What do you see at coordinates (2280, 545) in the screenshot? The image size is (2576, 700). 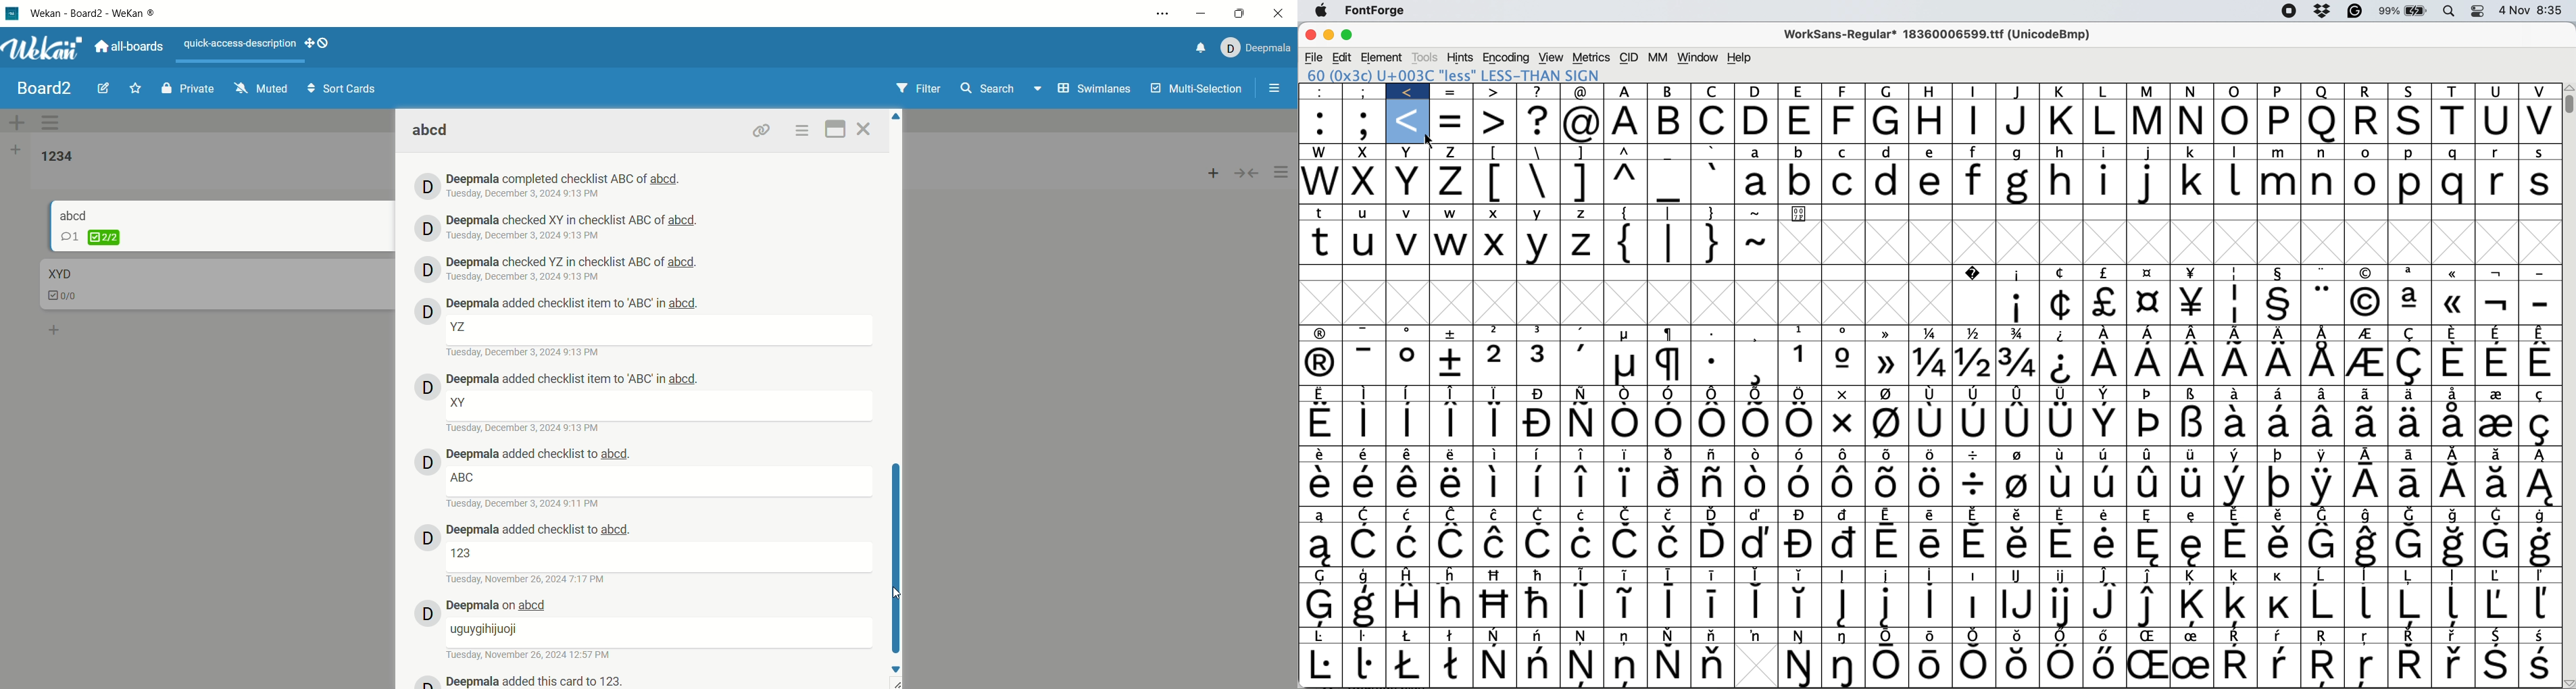 I see `Symbol` at bounding box center [2280, 545].